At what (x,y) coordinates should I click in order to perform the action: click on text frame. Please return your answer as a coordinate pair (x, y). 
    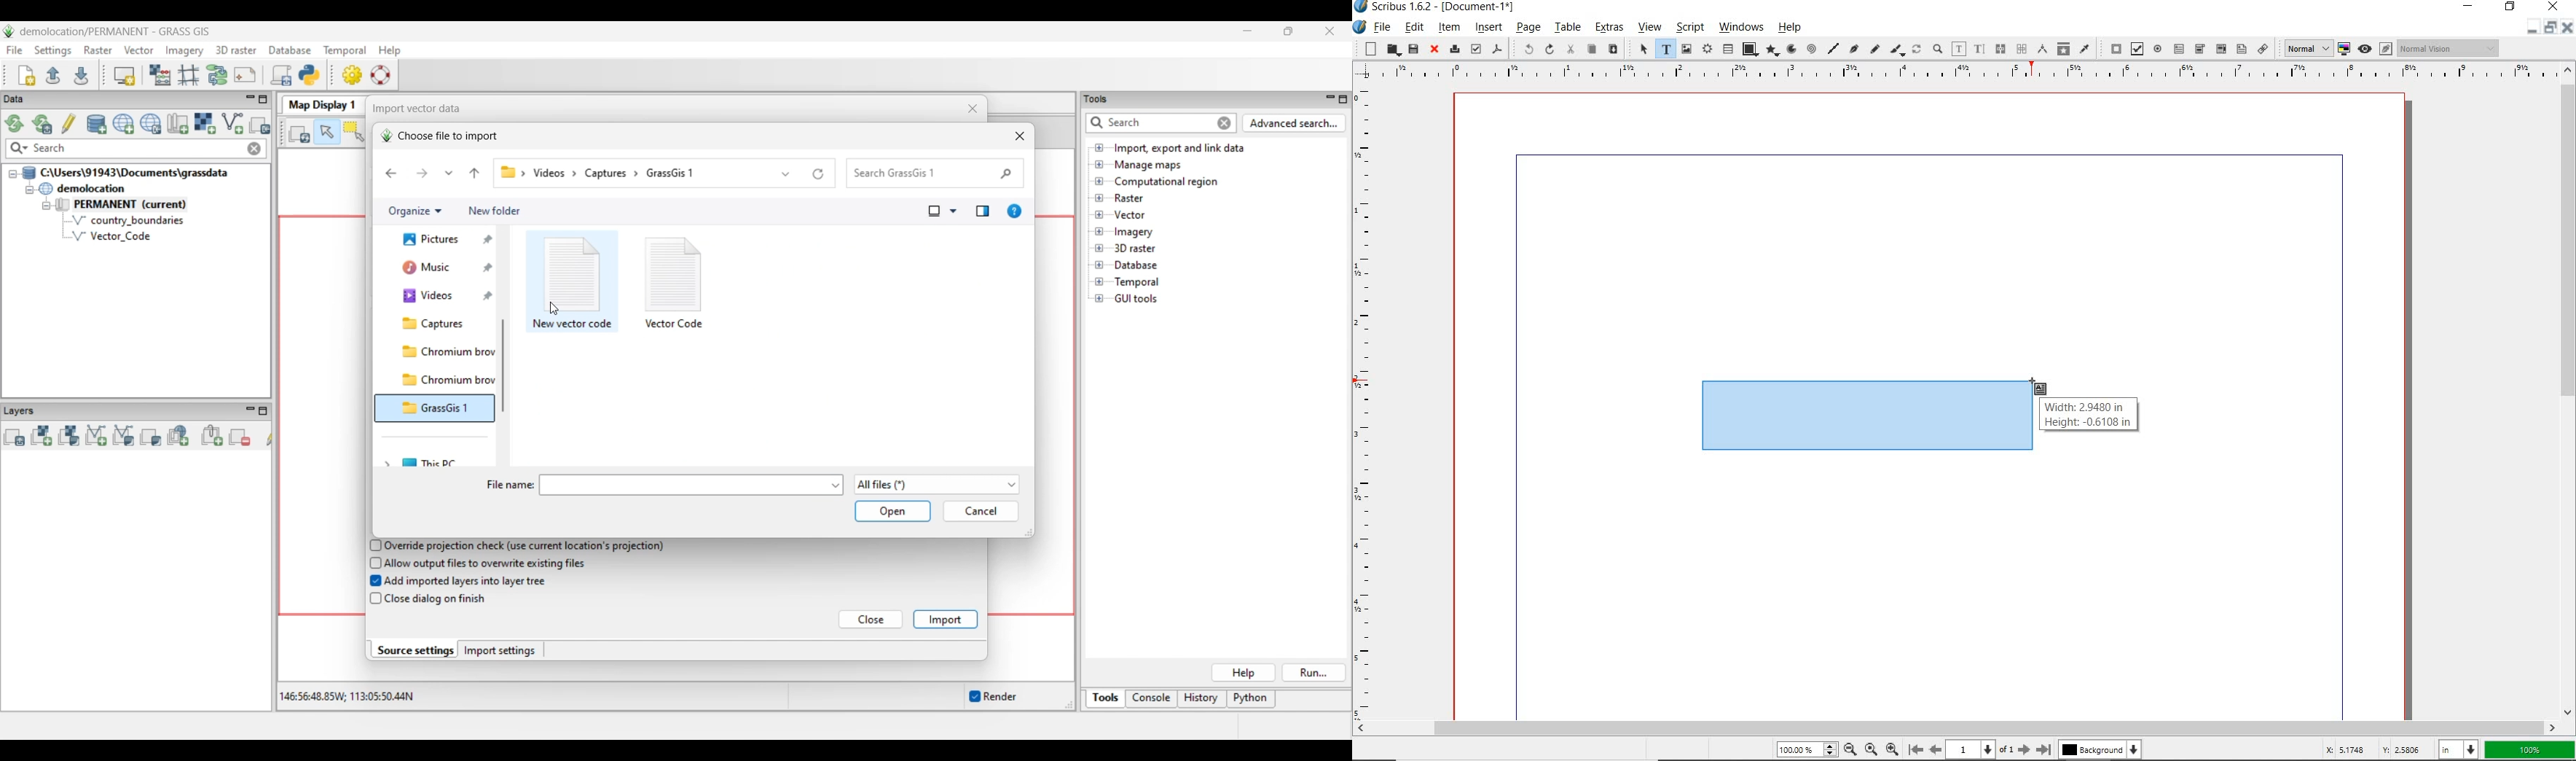
    Looking at the image, I should click on (1665, 50).